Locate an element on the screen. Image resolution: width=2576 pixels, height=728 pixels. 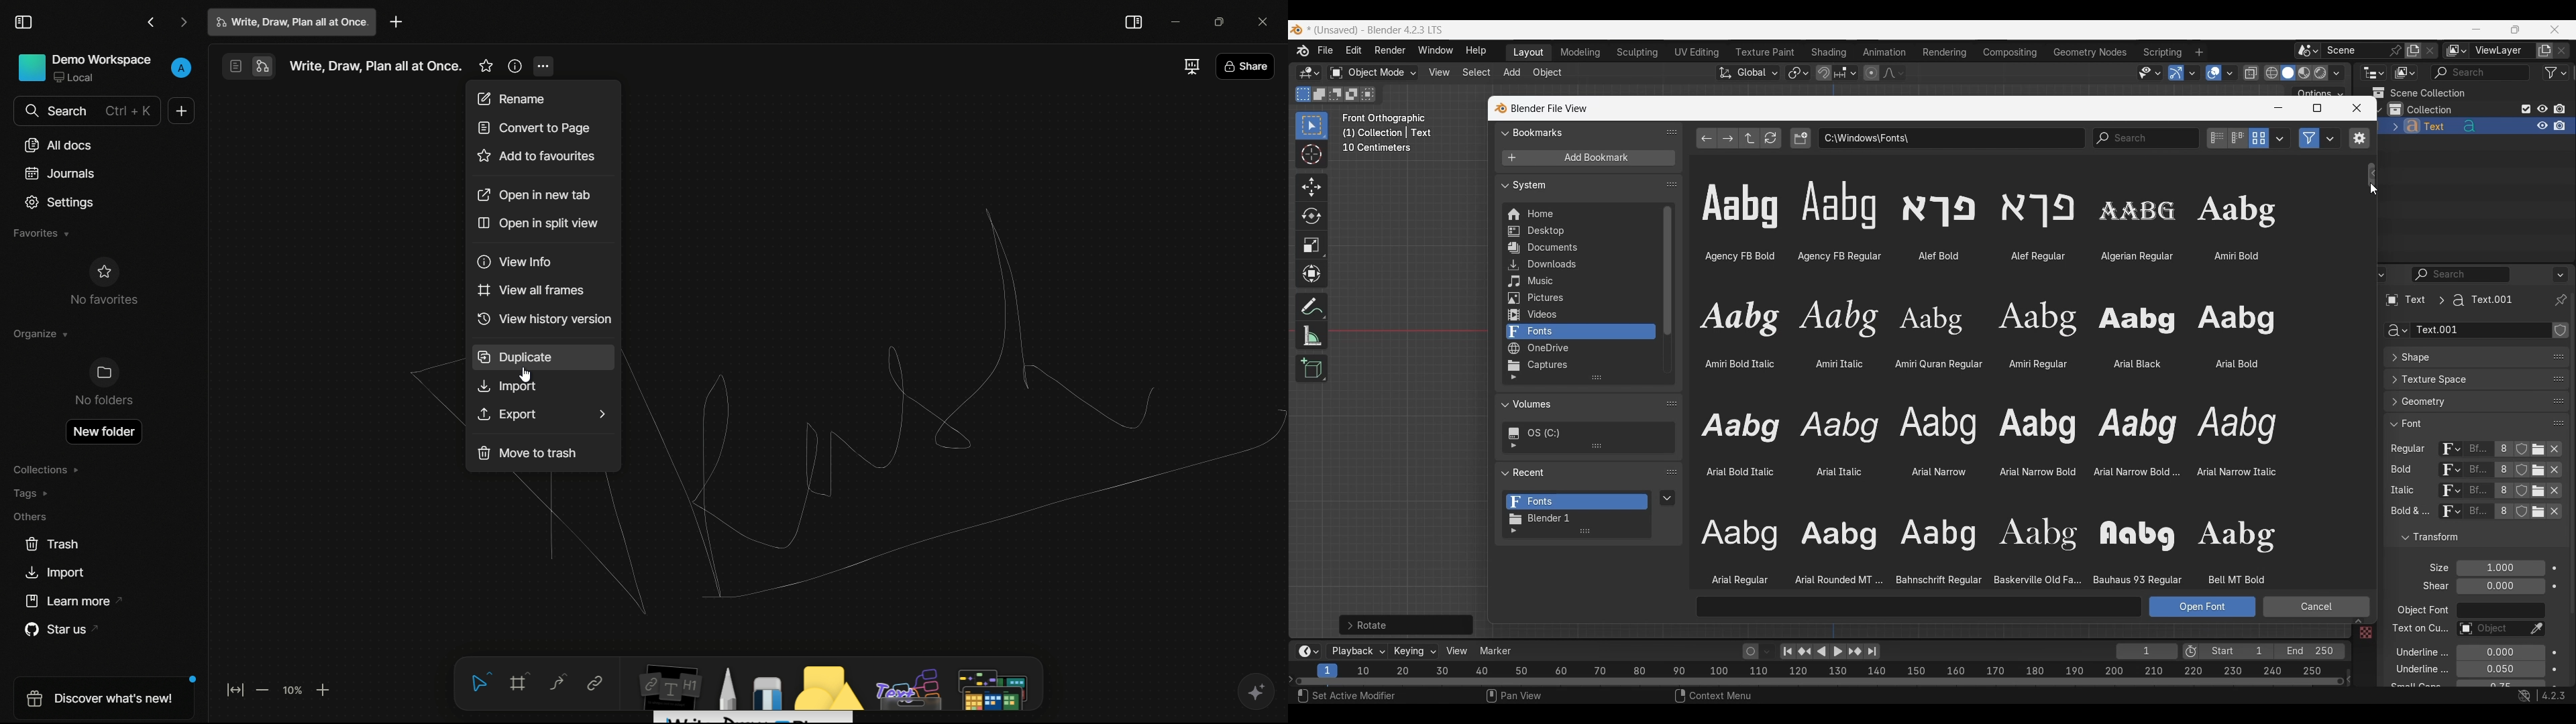
link is located at coordinates (596, 684).